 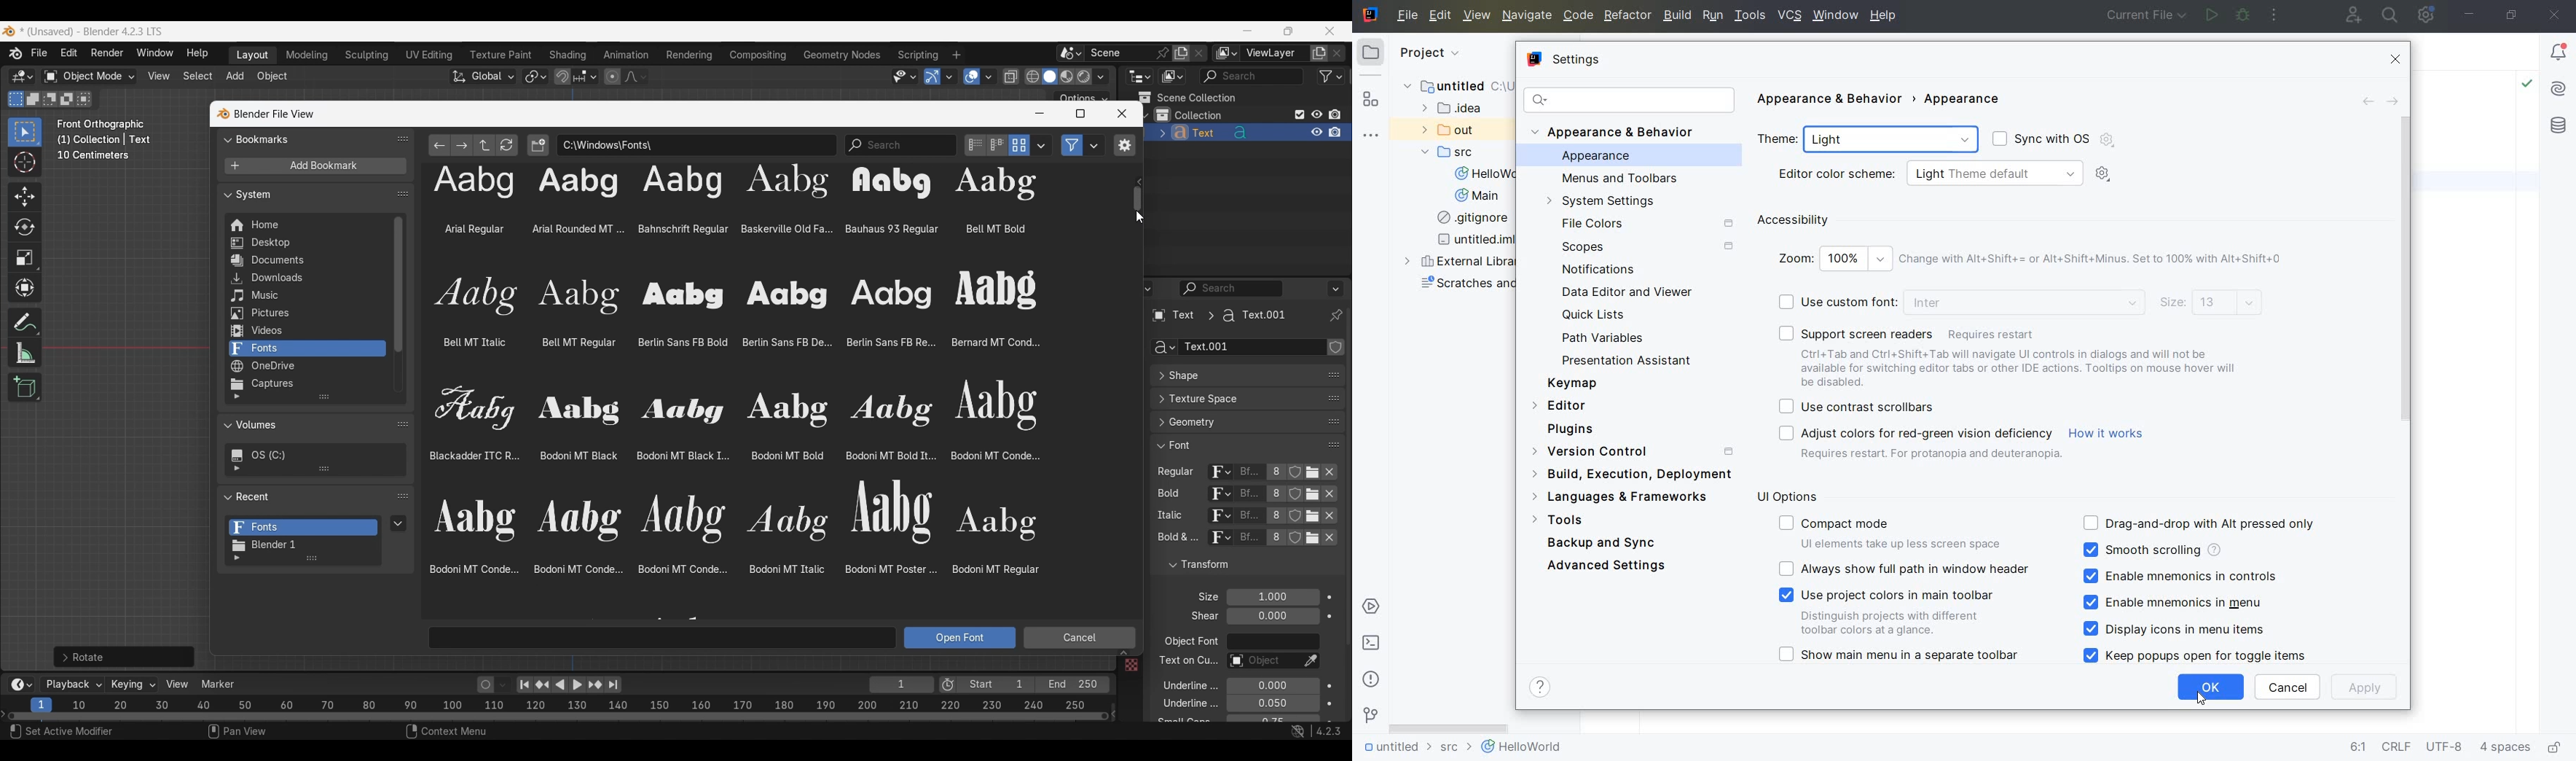 What do you see at coordinates (1114, 713) in the screenshot?
I see `Decrease frames space` at bounding box center [1114, 713].